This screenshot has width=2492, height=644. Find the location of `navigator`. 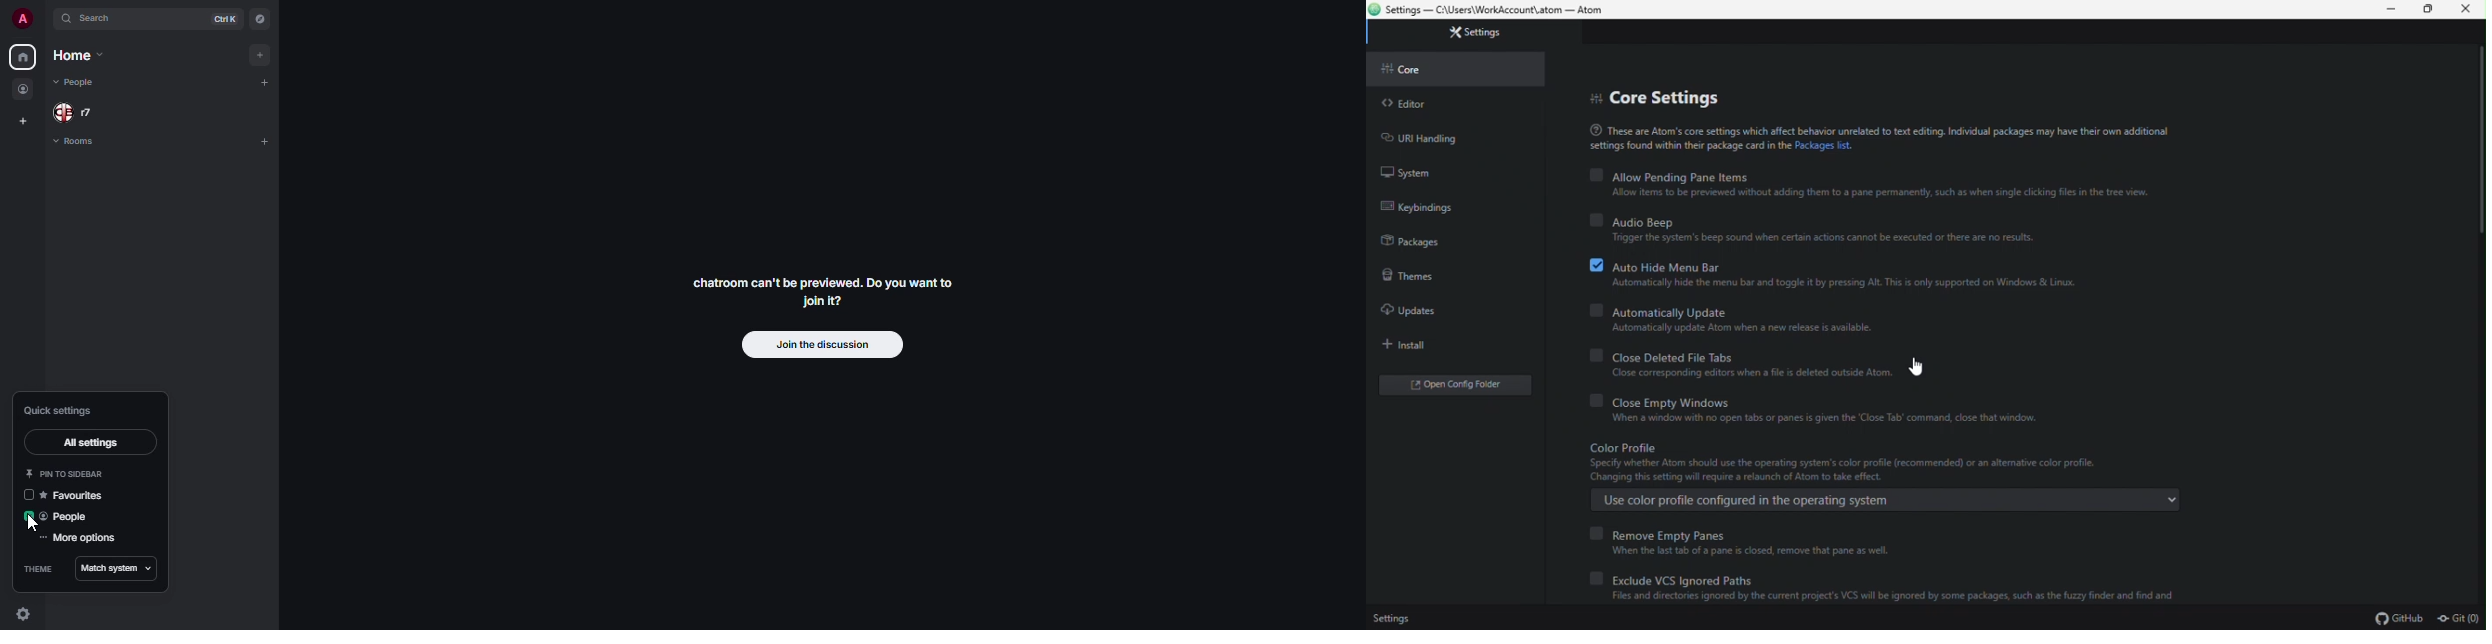

navigator is located at coordinates (261, 19).